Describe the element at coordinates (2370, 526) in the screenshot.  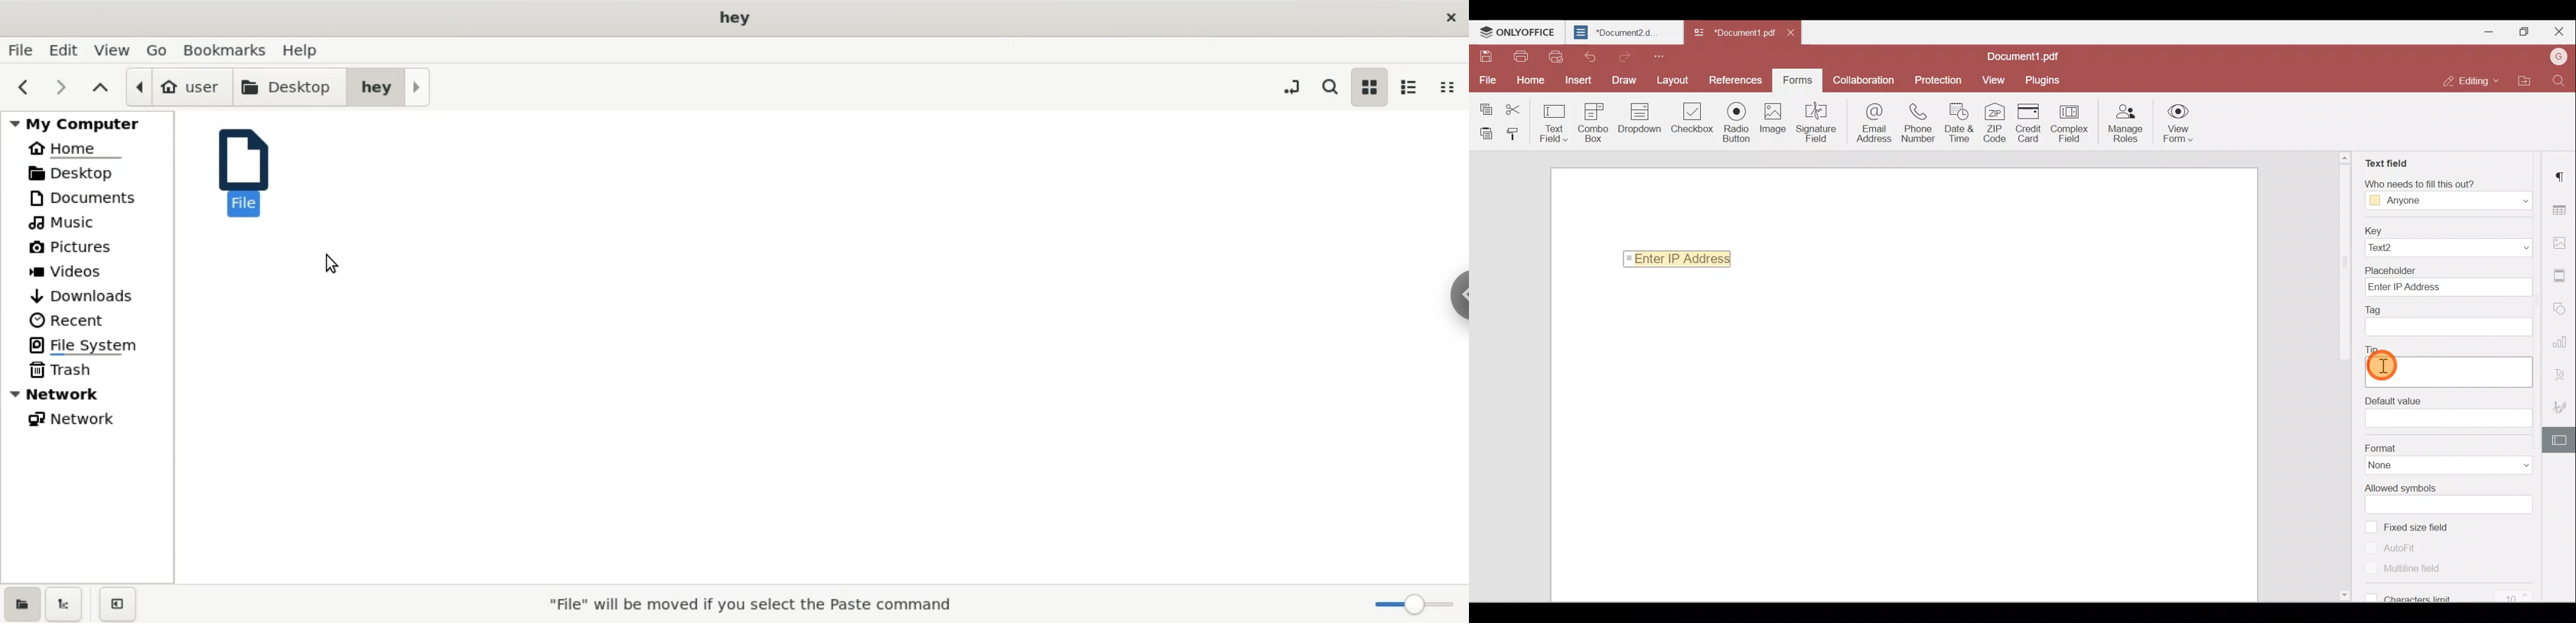
I see `checkbox` at that location.